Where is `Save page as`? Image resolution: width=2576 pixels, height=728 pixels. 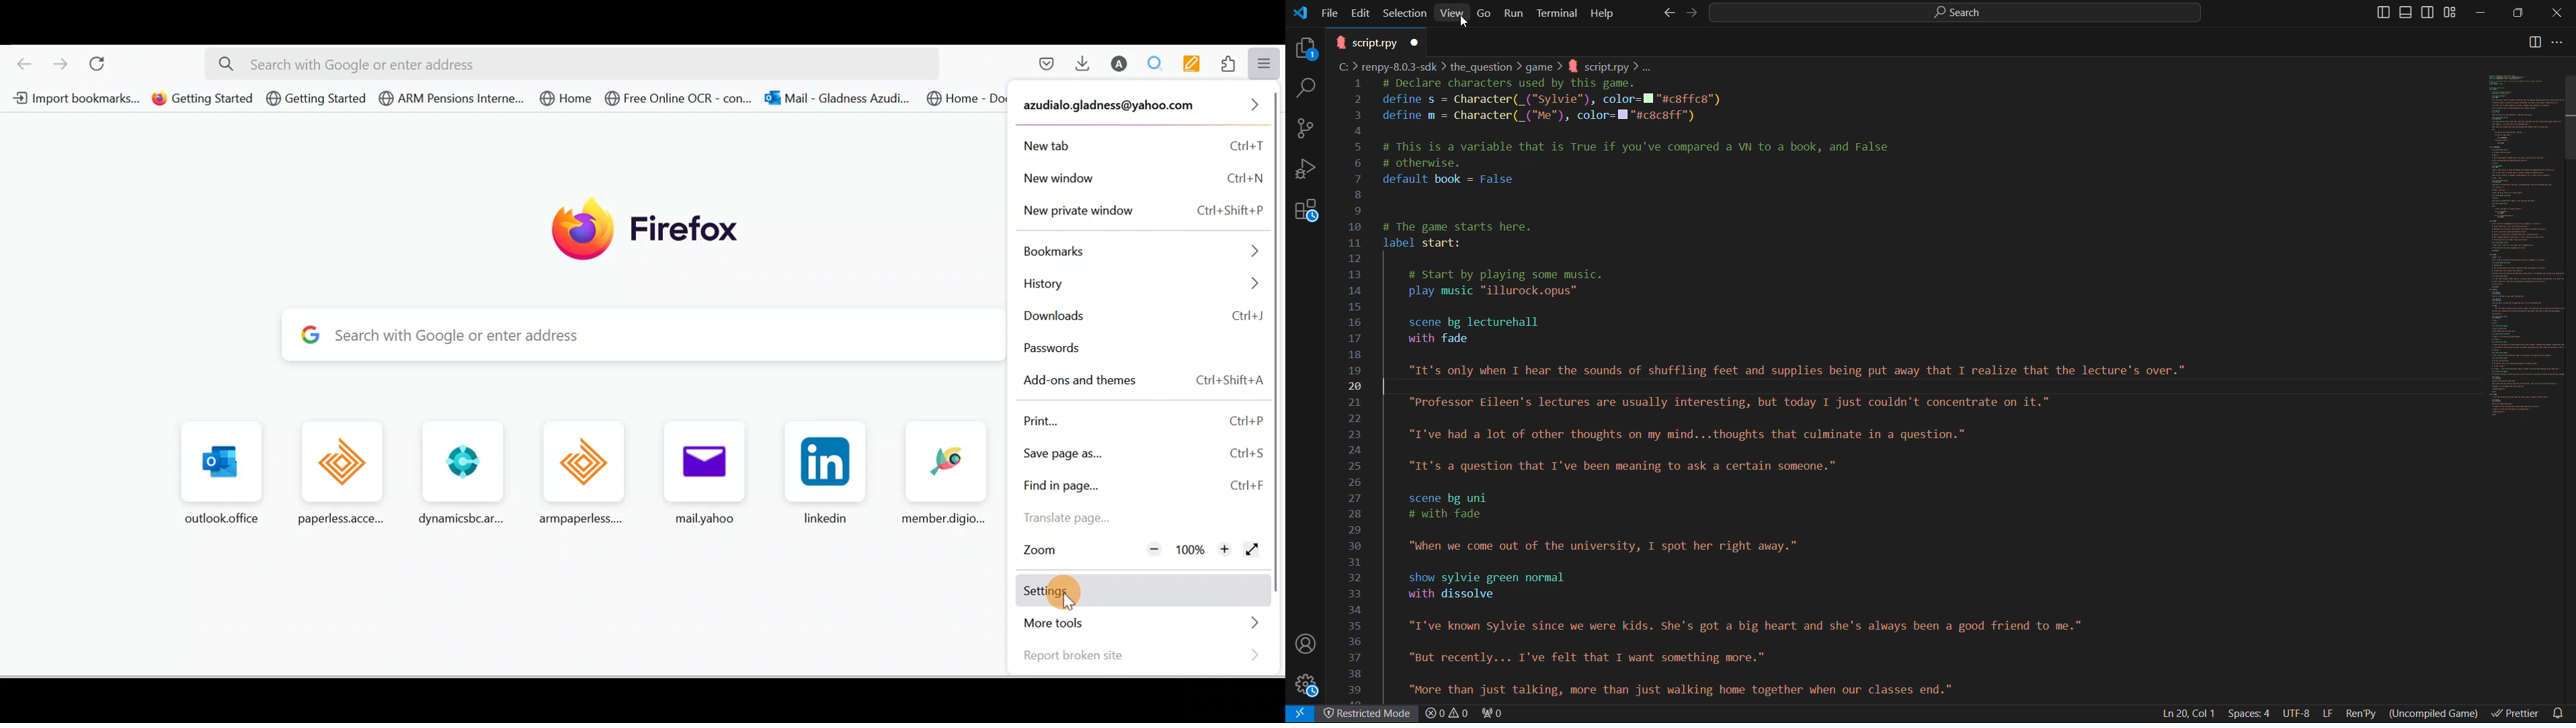
Save page as is located at coordinates (1147, 455).